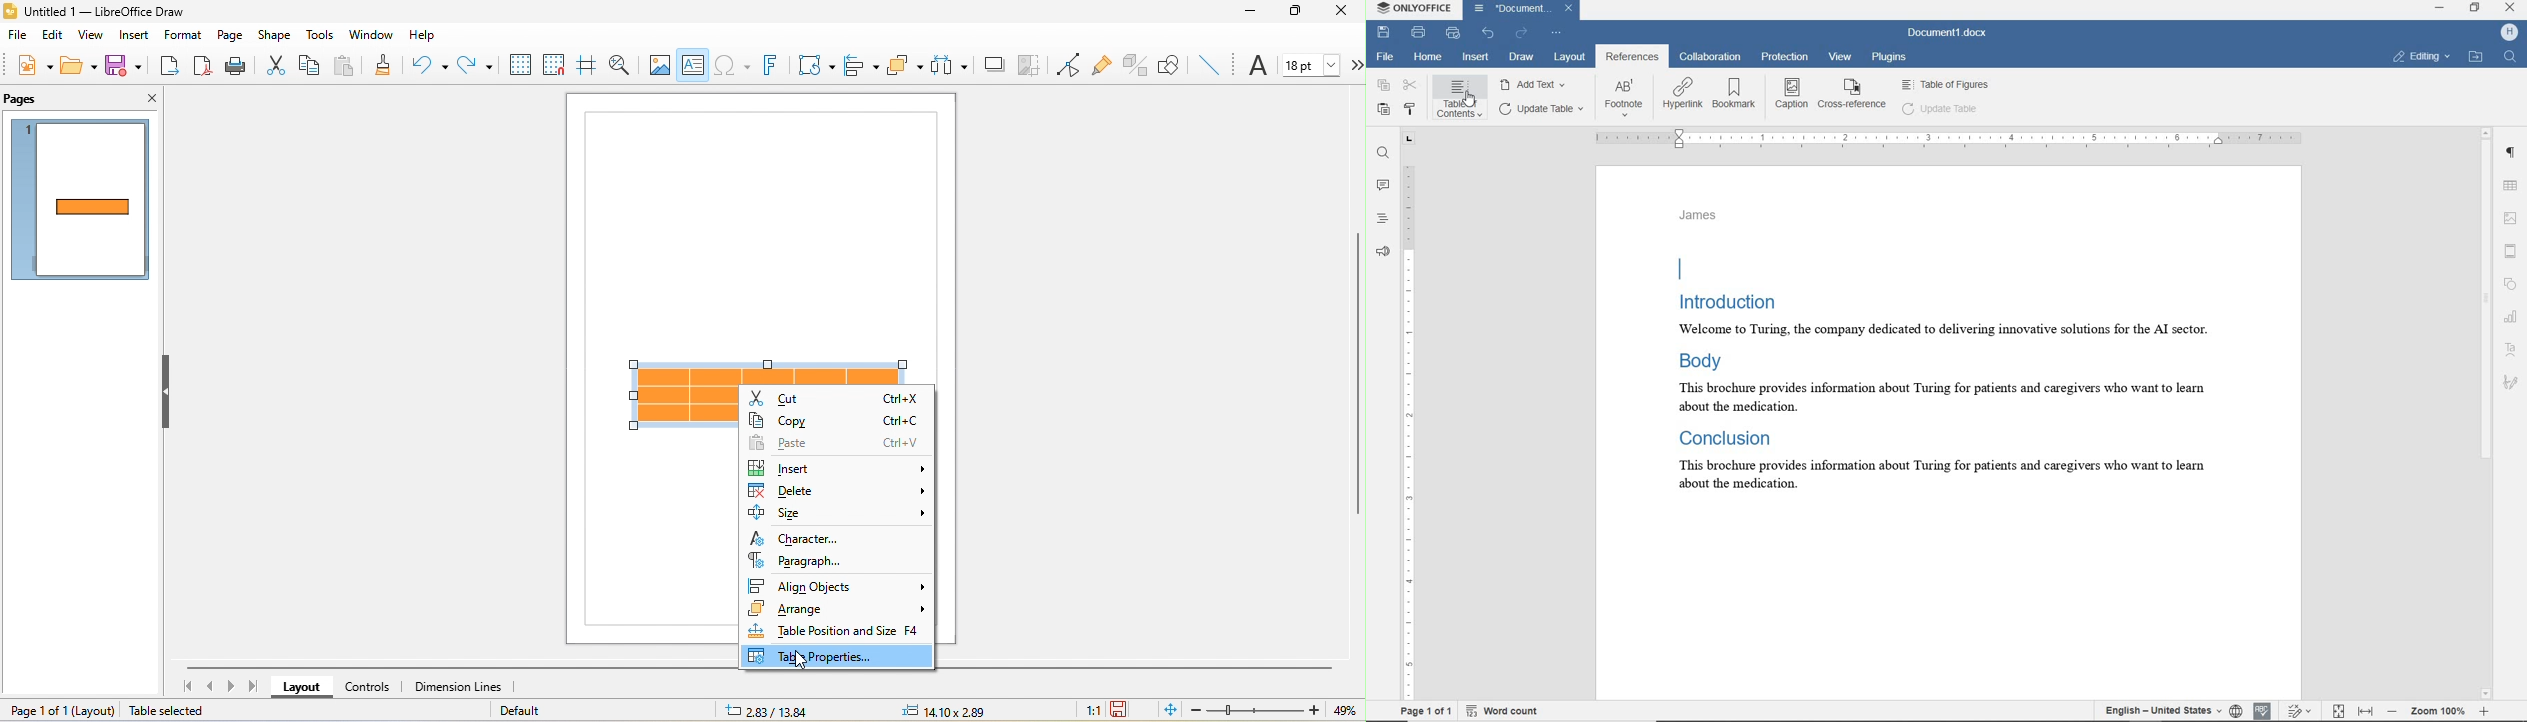 This screenshot has height=728, width=2548. What do you see at coordinates (623, 67) in the screenshot?
I see `zoom and pan` at bounding box center [623, 67].